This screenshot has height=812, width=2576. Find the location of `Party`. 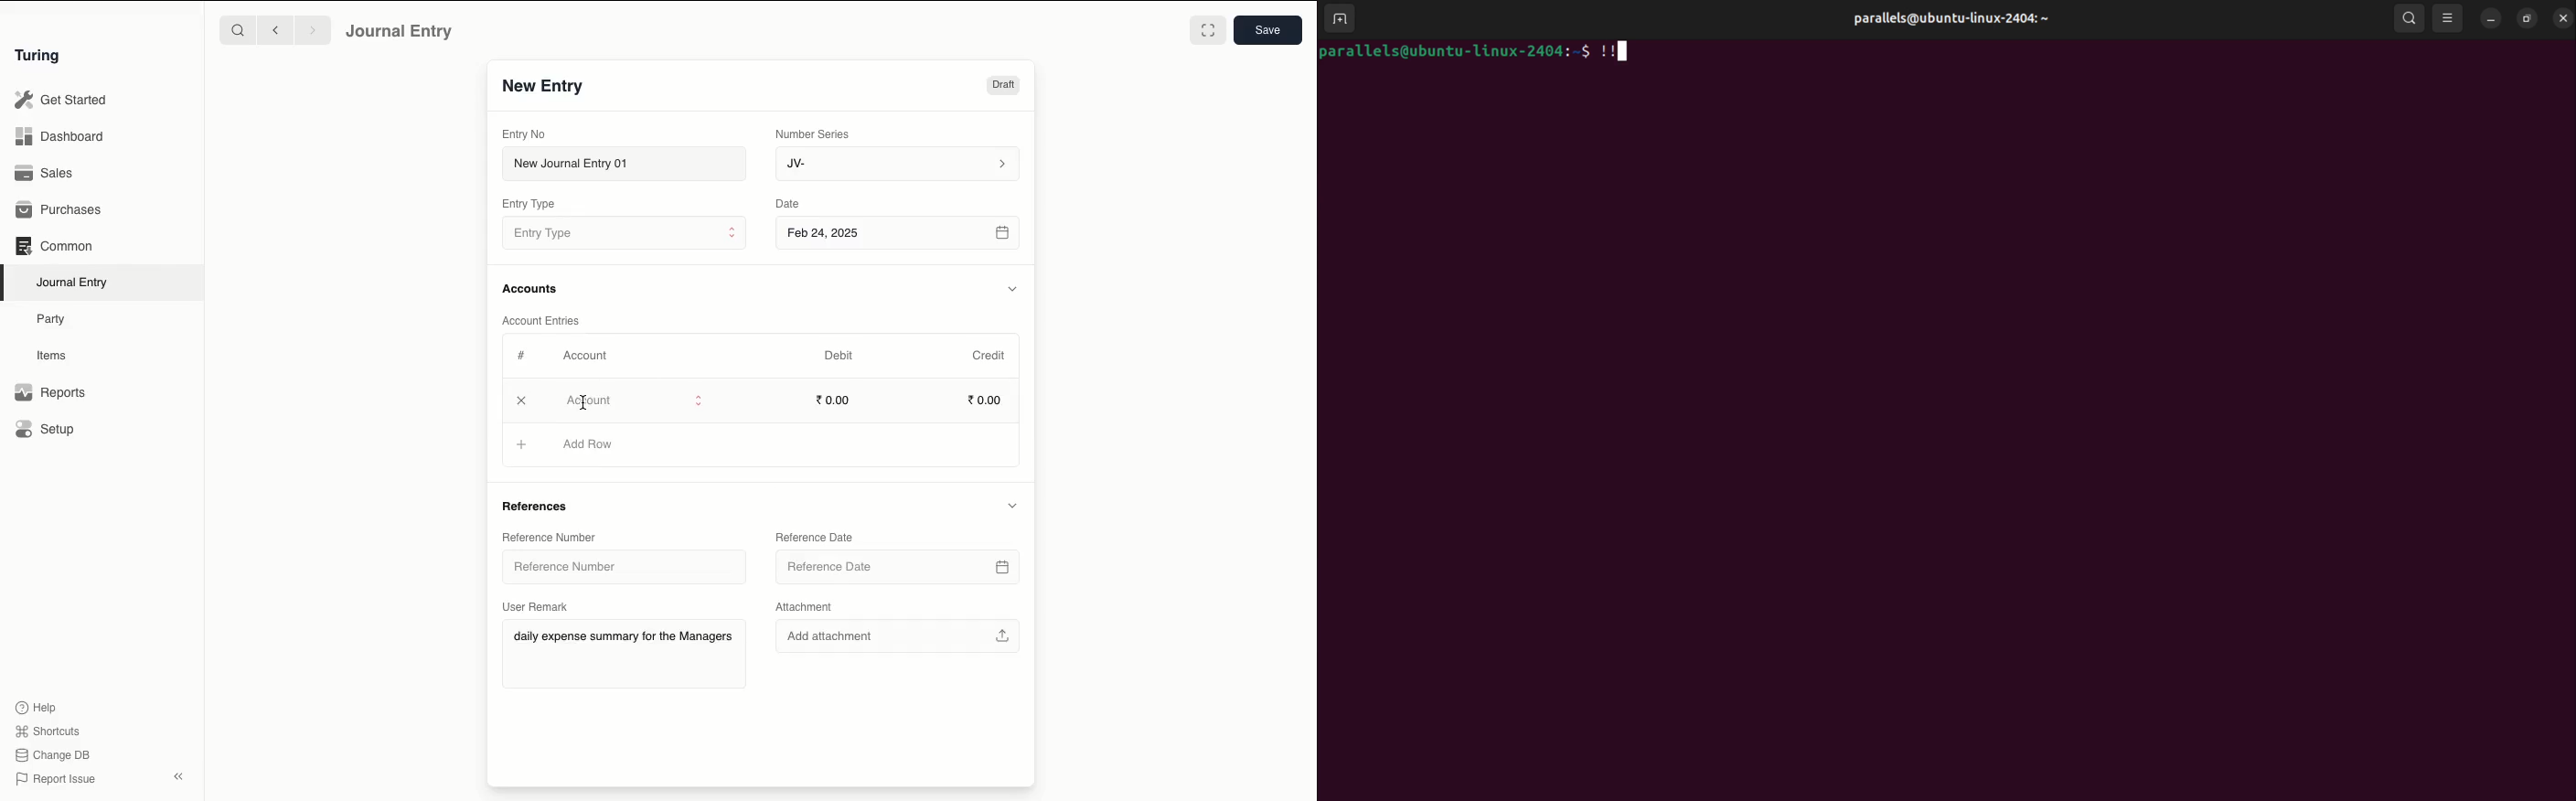

Party is located at coordinates (56, 320).